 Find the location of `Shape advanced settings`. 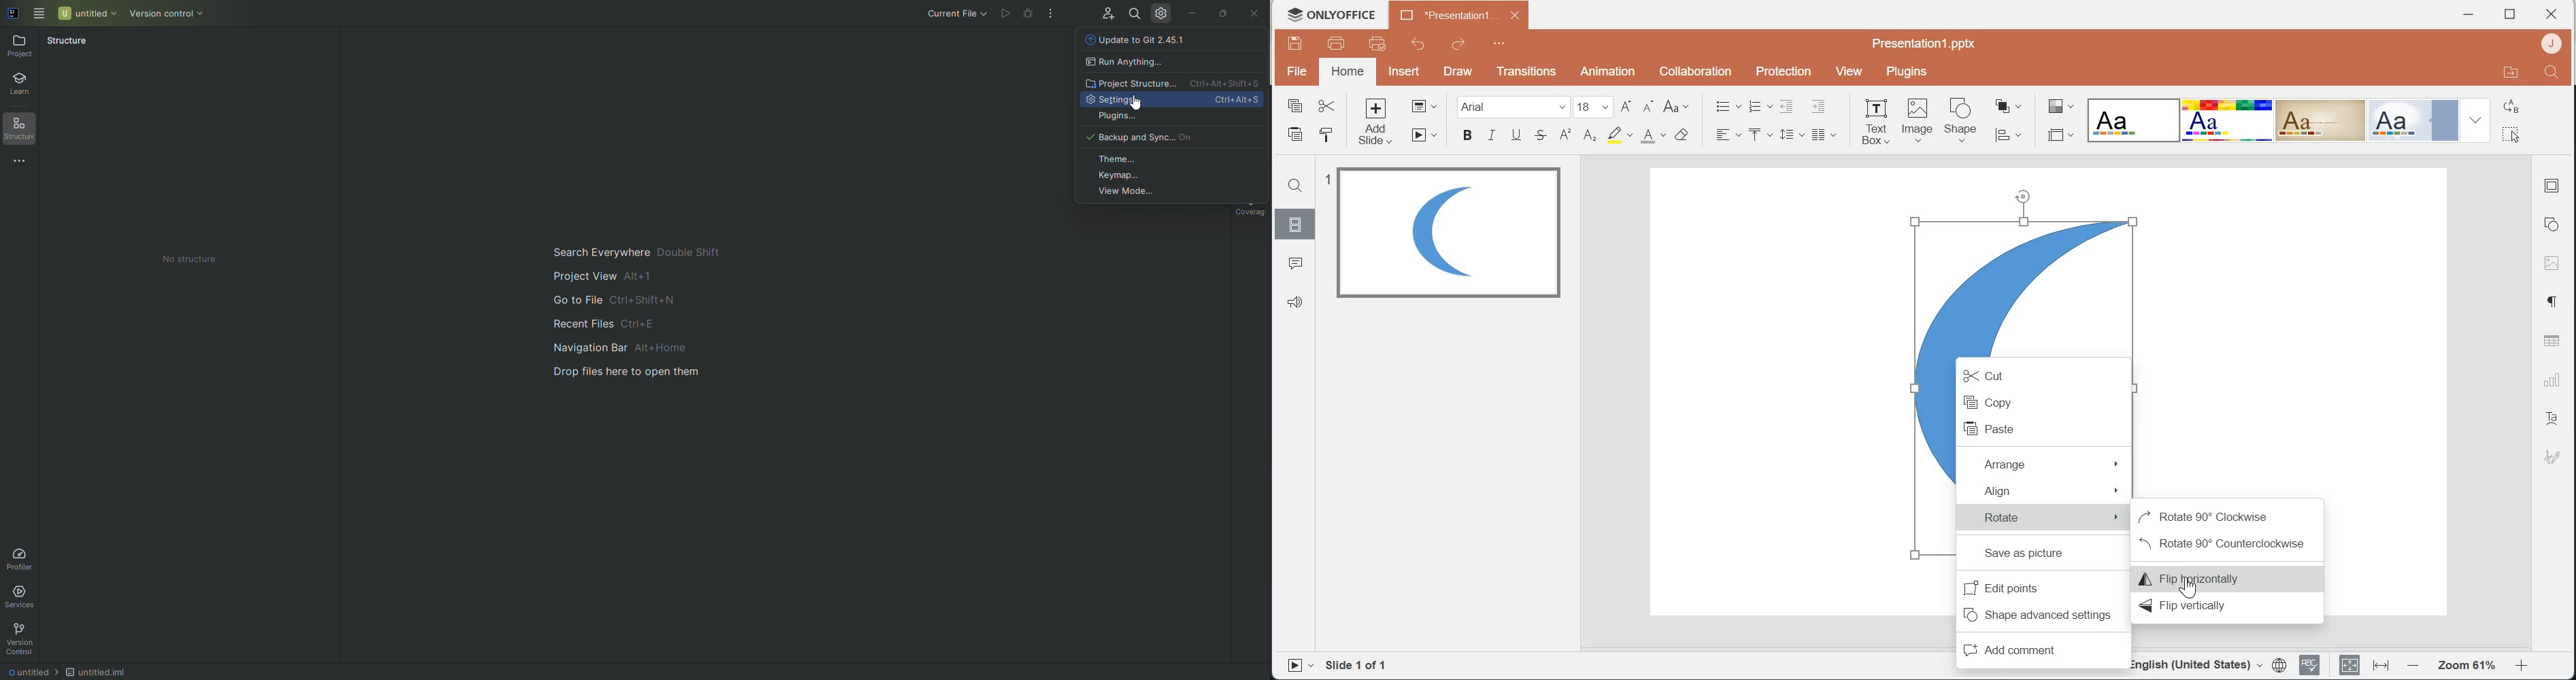

Shape advanced settings is located at coordinates (2038, 613).